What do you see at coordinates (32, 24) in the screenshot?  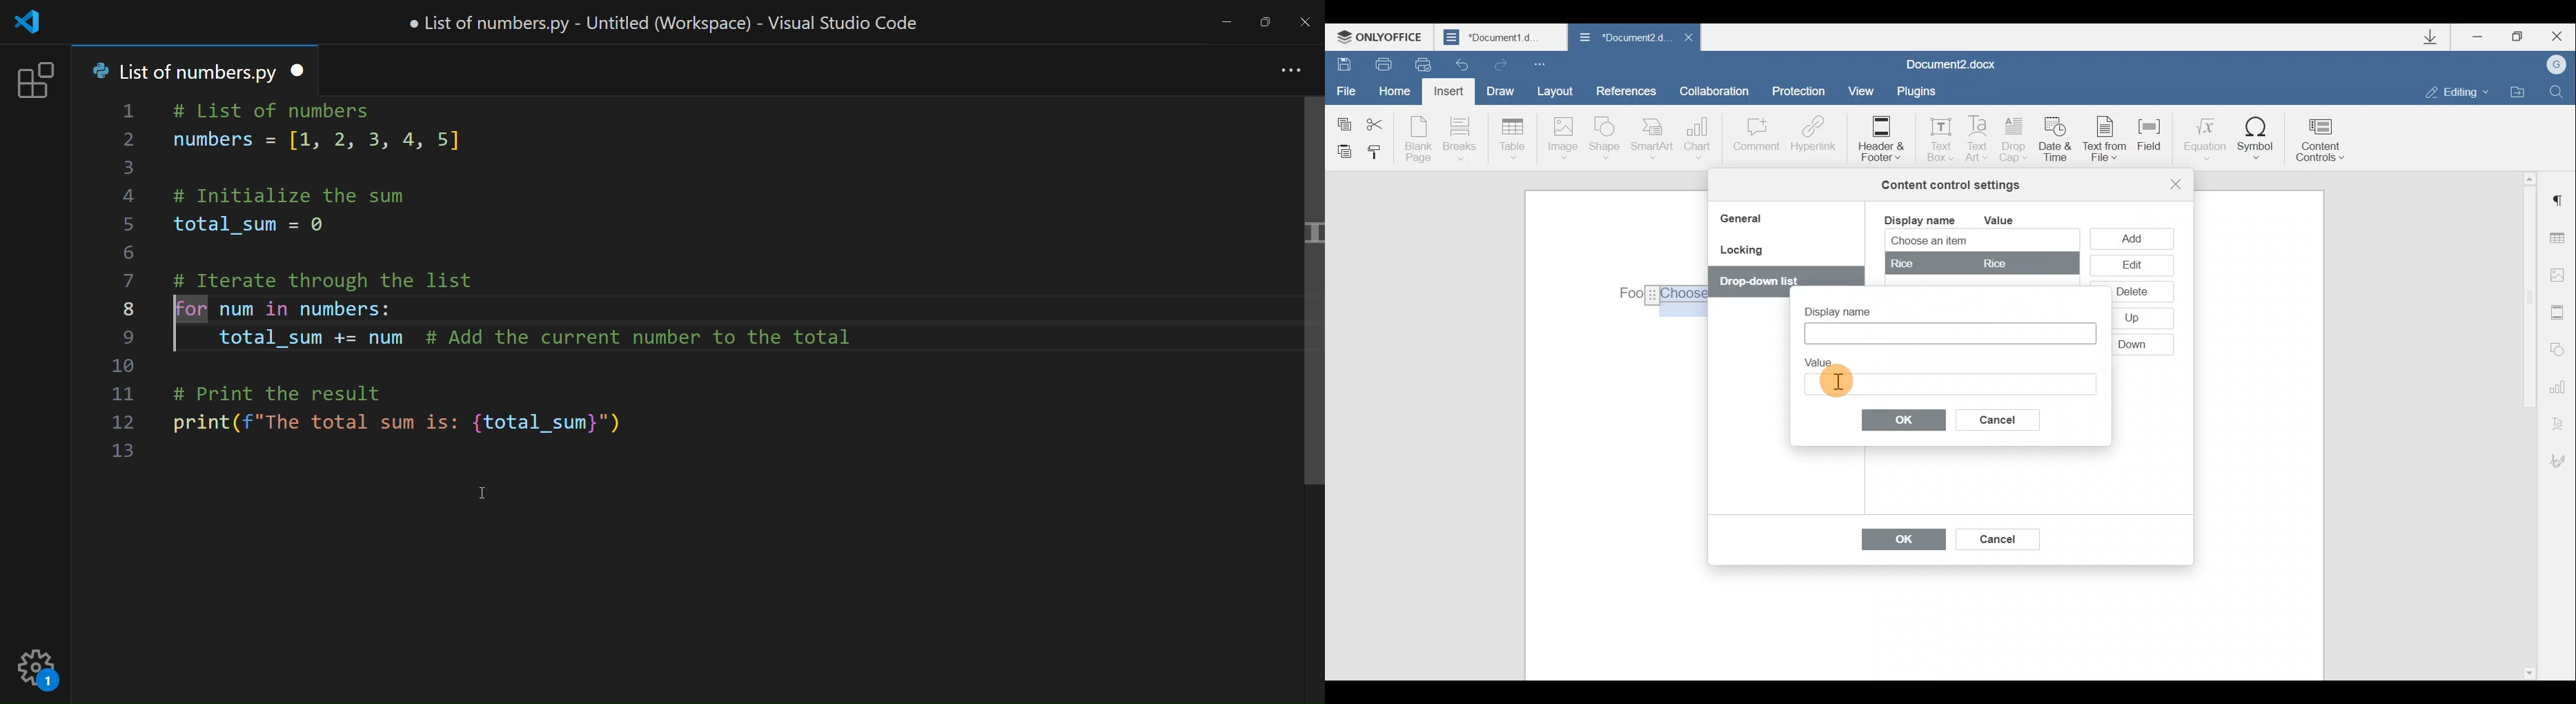 I see `logo` at bounding box center [32, 24].